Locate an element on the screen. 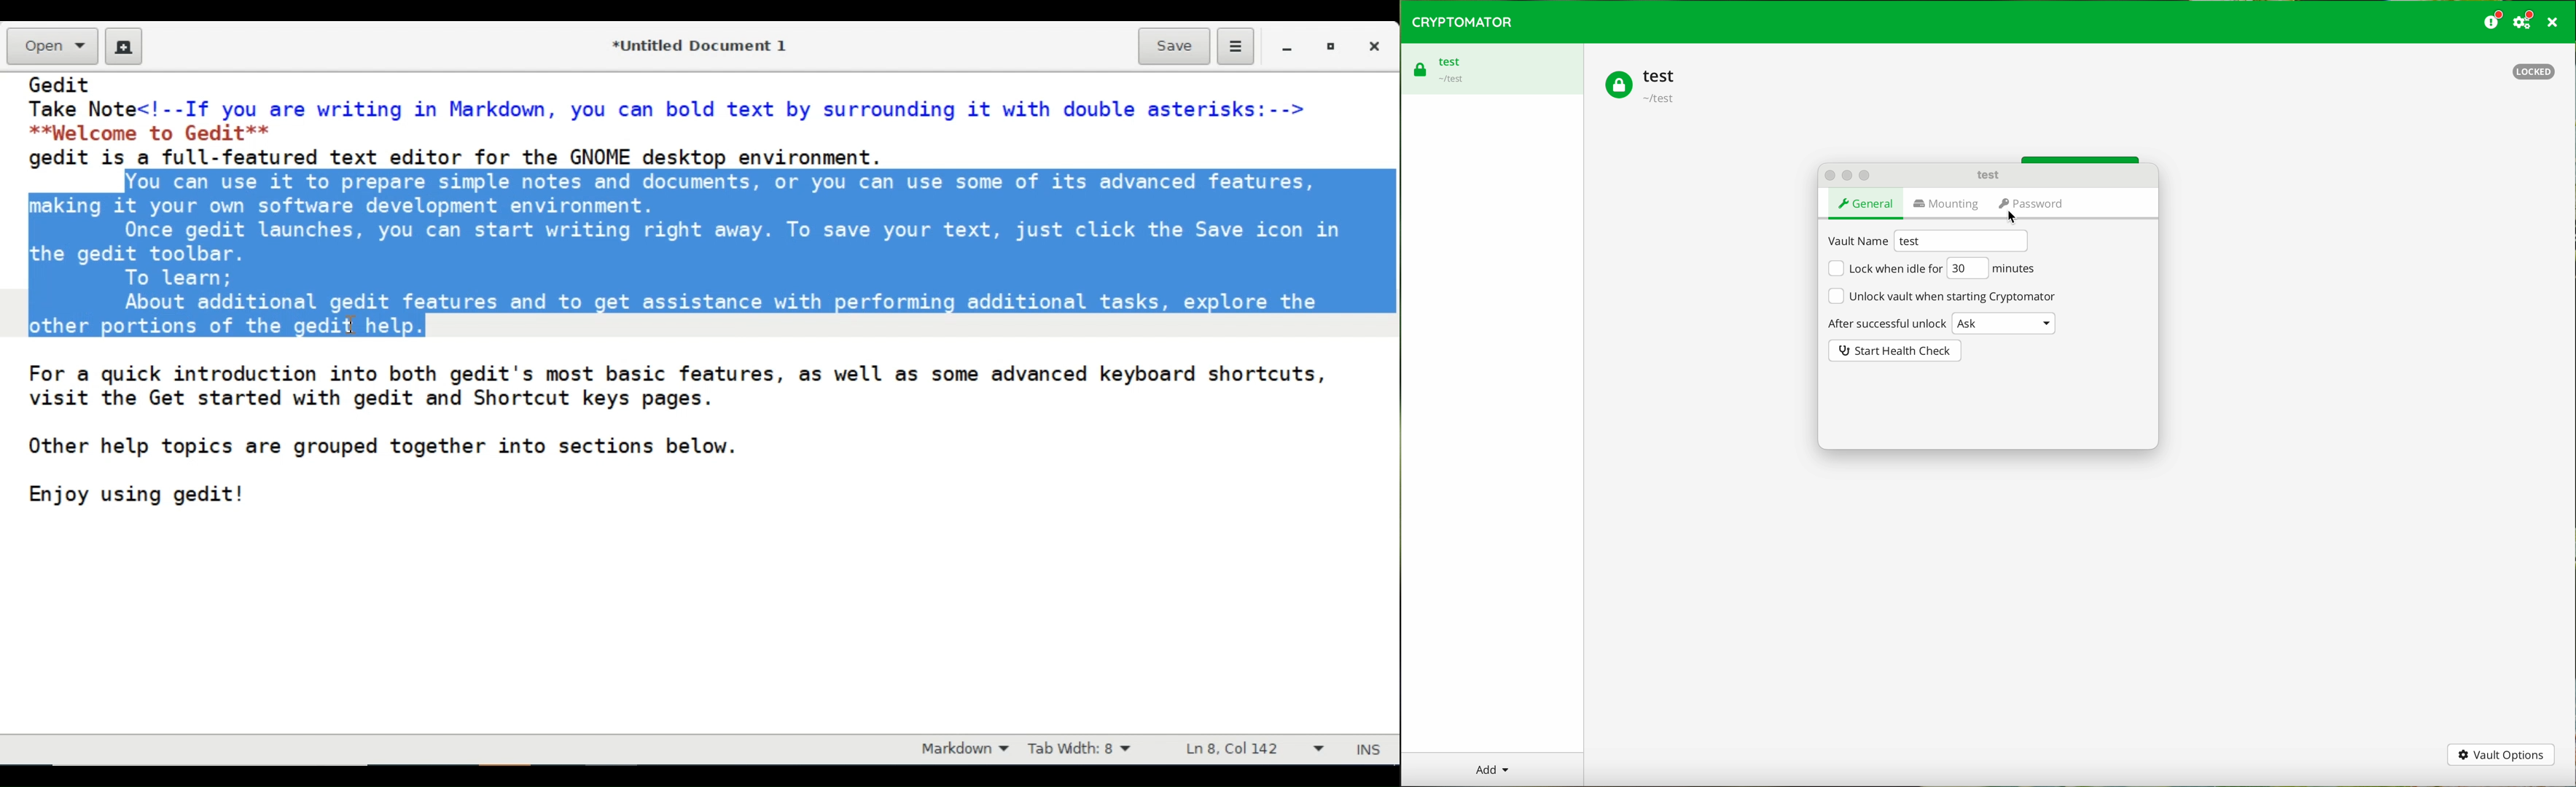 The image size is (2576, 812). Markdown is located at coordinates (961, 750).